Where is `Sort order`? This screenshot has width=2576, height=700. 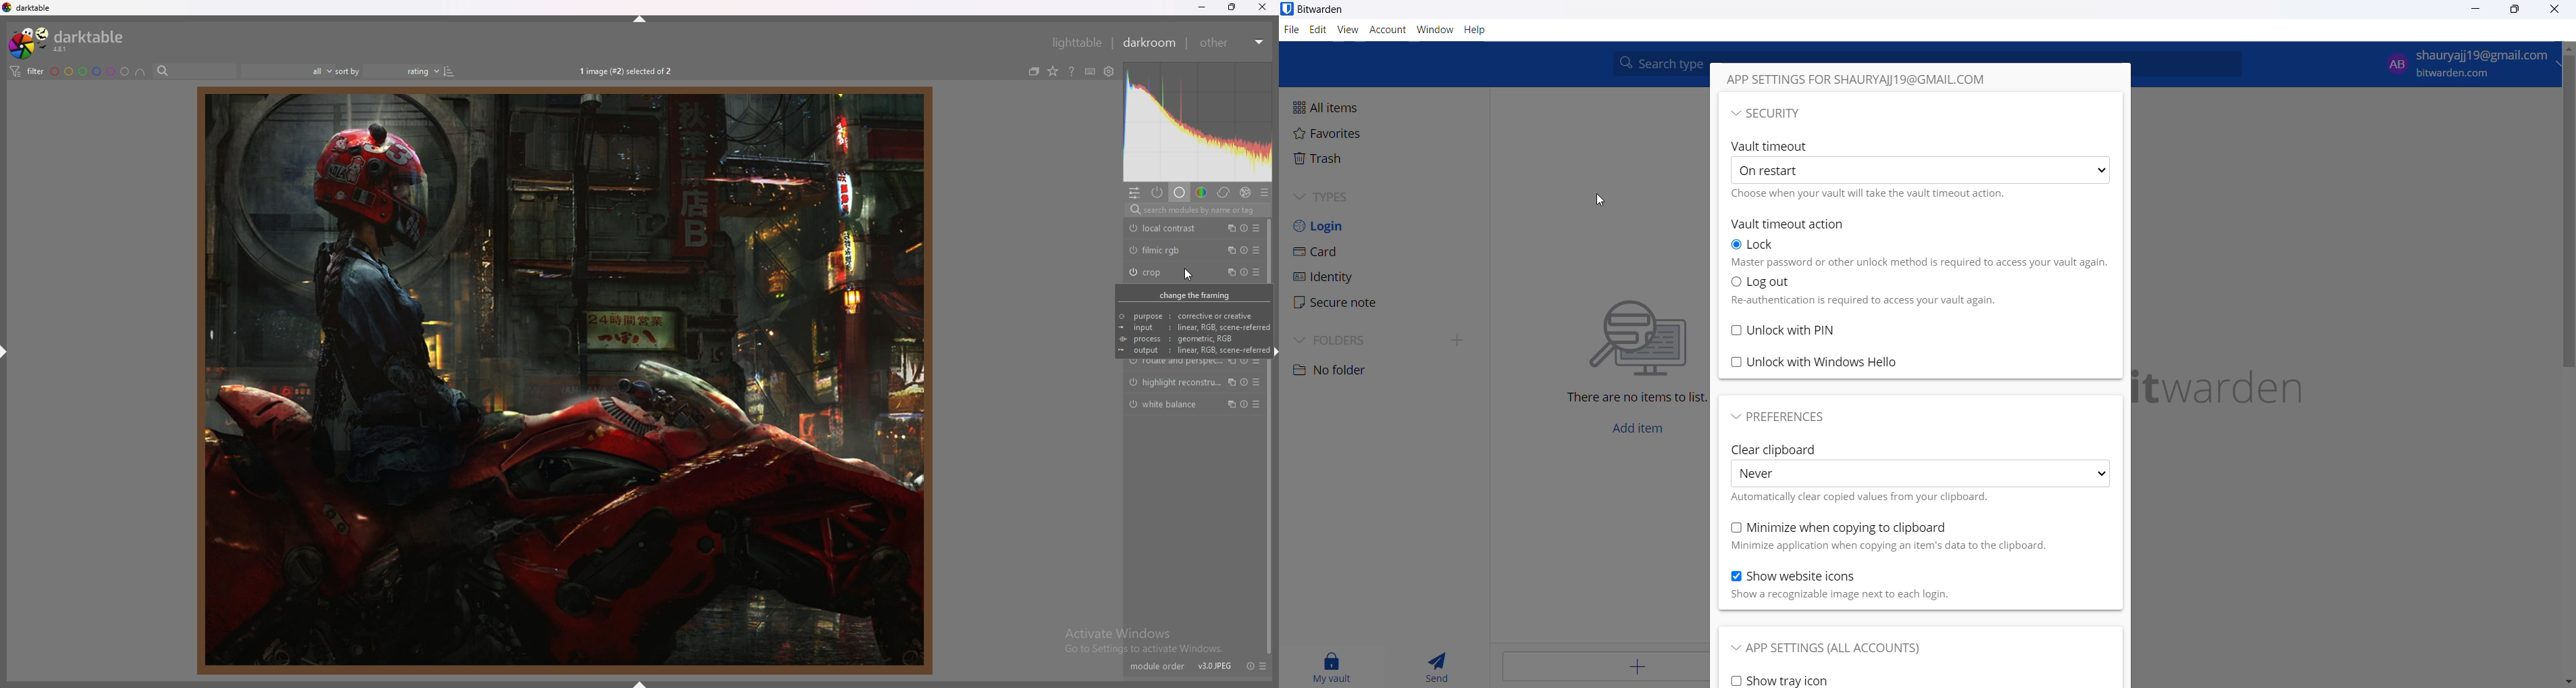 Sort order is located at coordinates (411, 71).